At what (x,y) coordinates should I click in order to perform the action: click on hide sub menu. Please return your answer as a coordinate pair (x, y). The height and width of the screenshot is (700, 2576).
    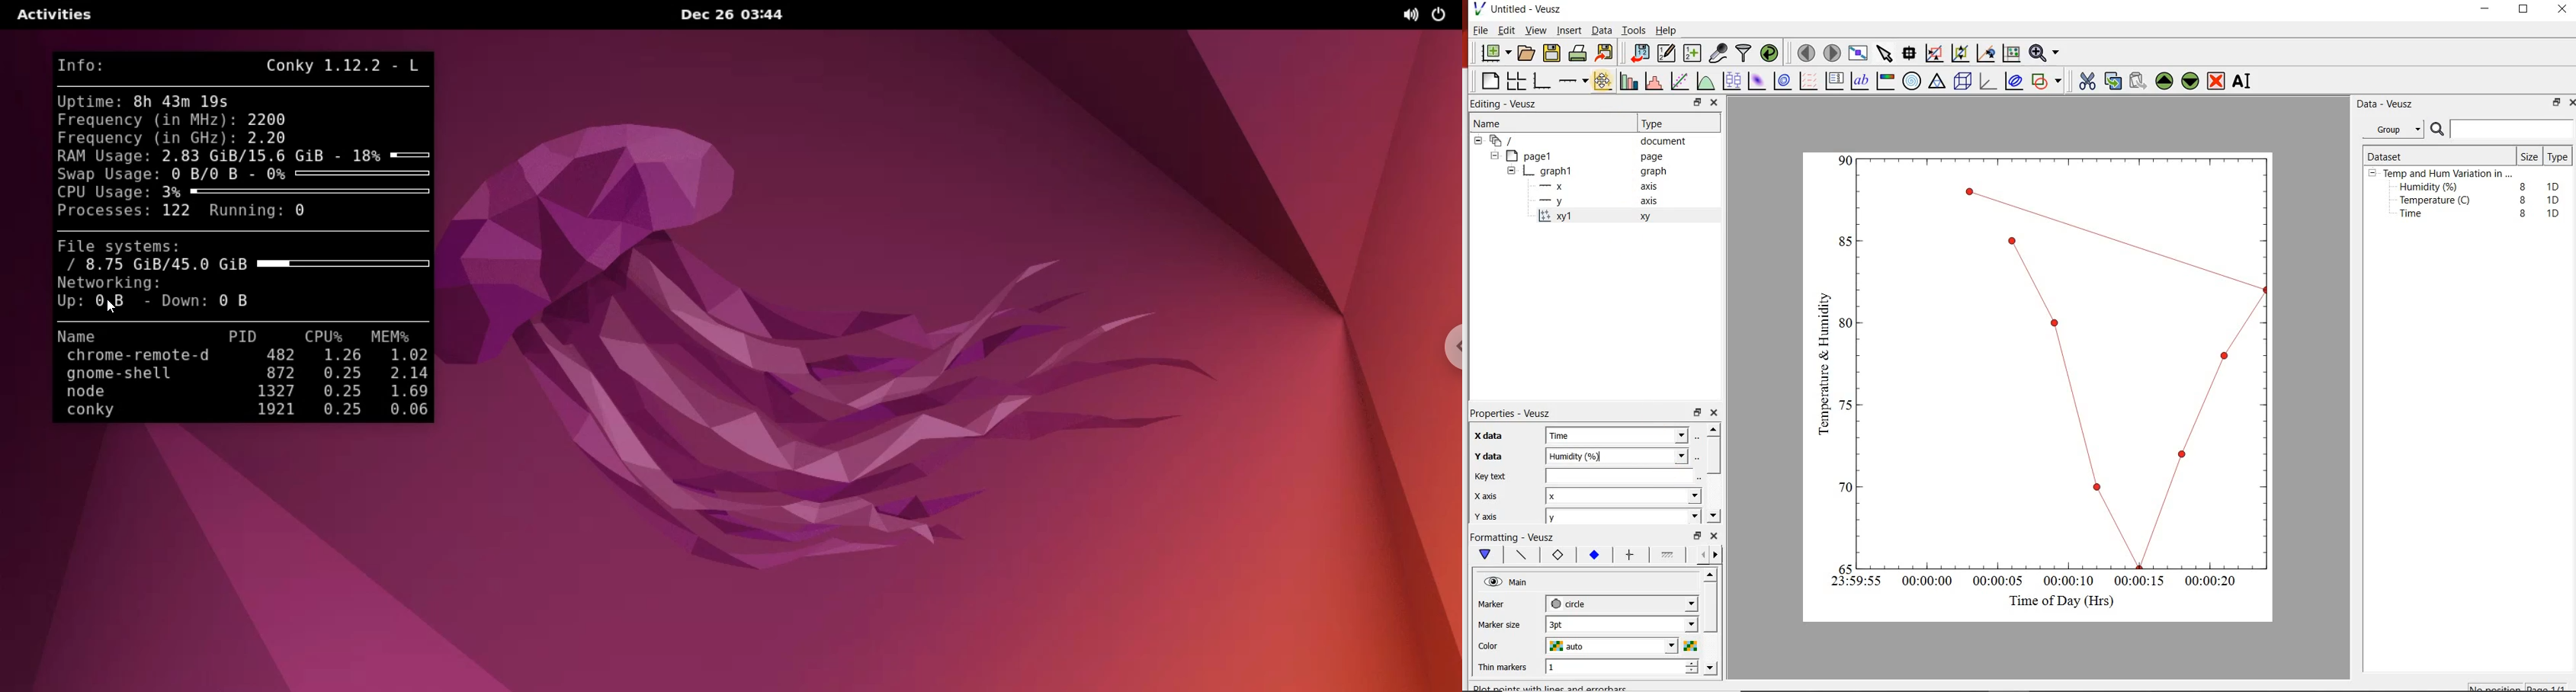
    Looking at the image, I should click on (2373, 175).